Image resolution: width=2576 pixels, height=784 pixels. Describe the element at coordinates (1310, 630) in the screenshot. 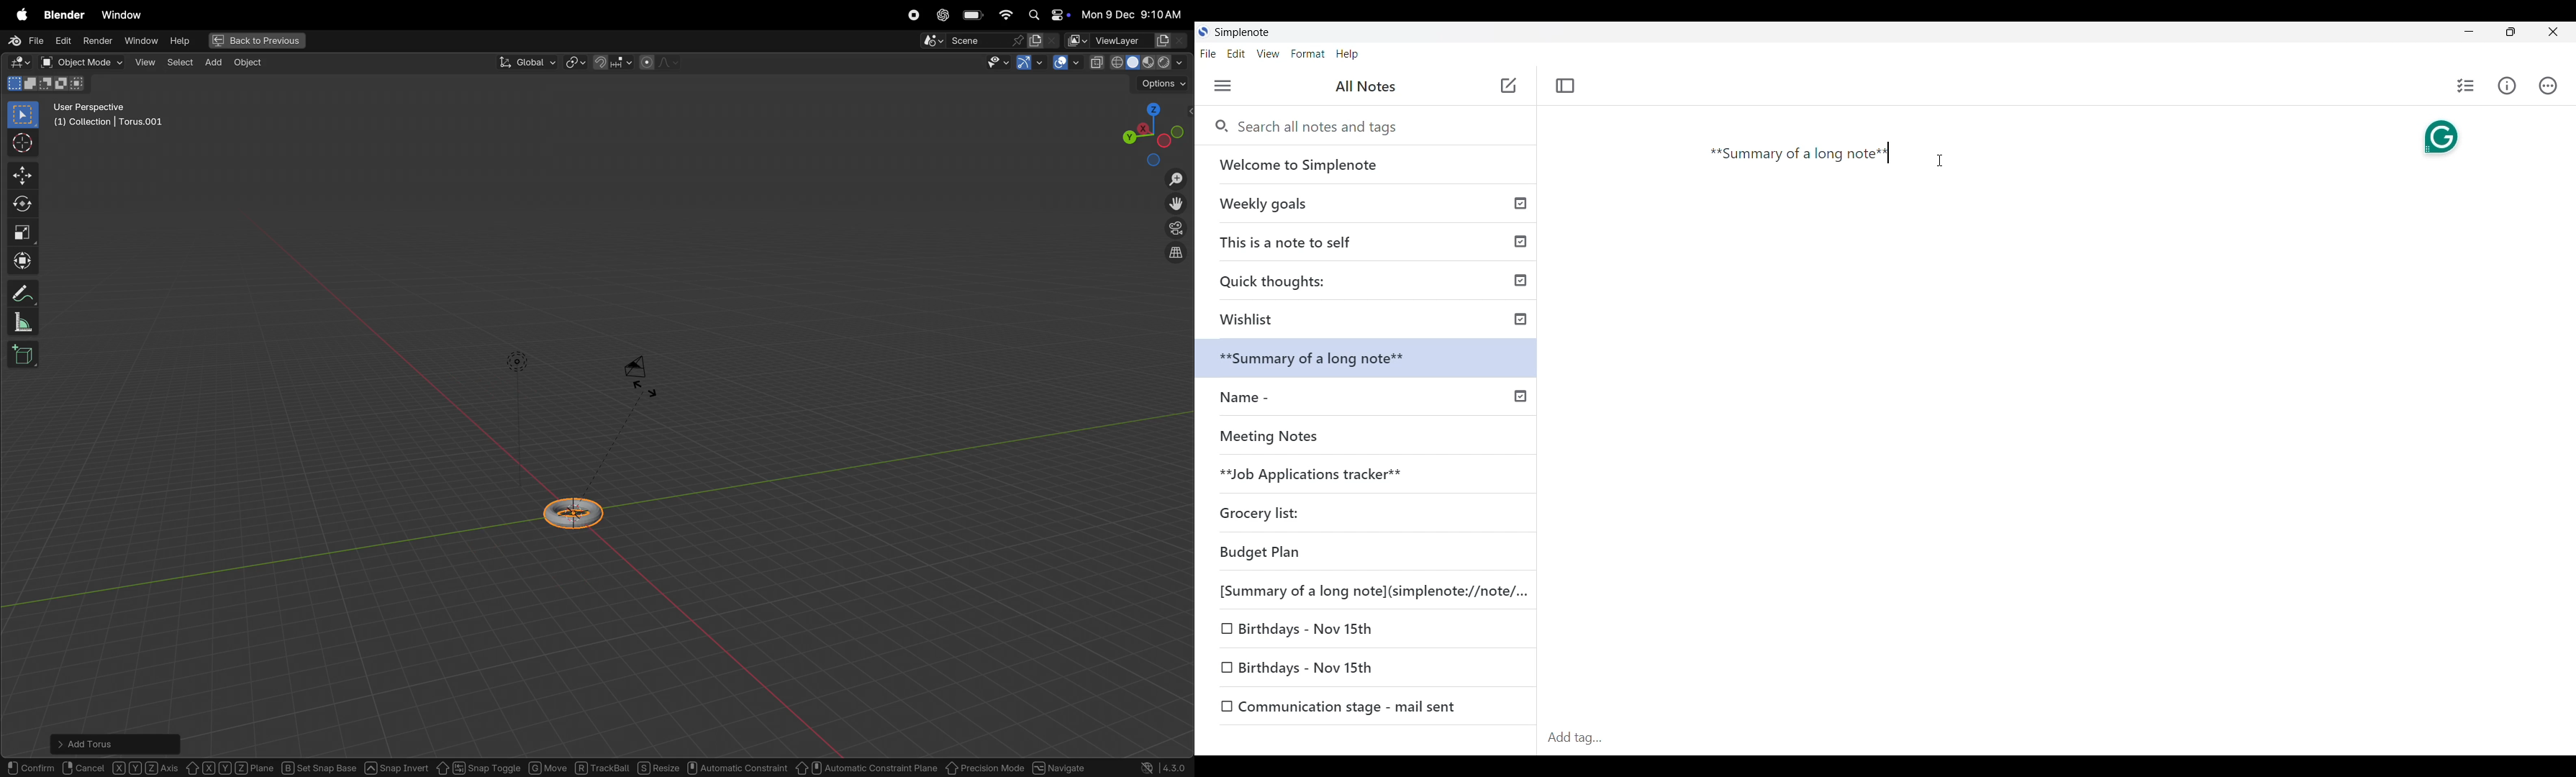

I see `Birthdays-Nov 15th` at that location.